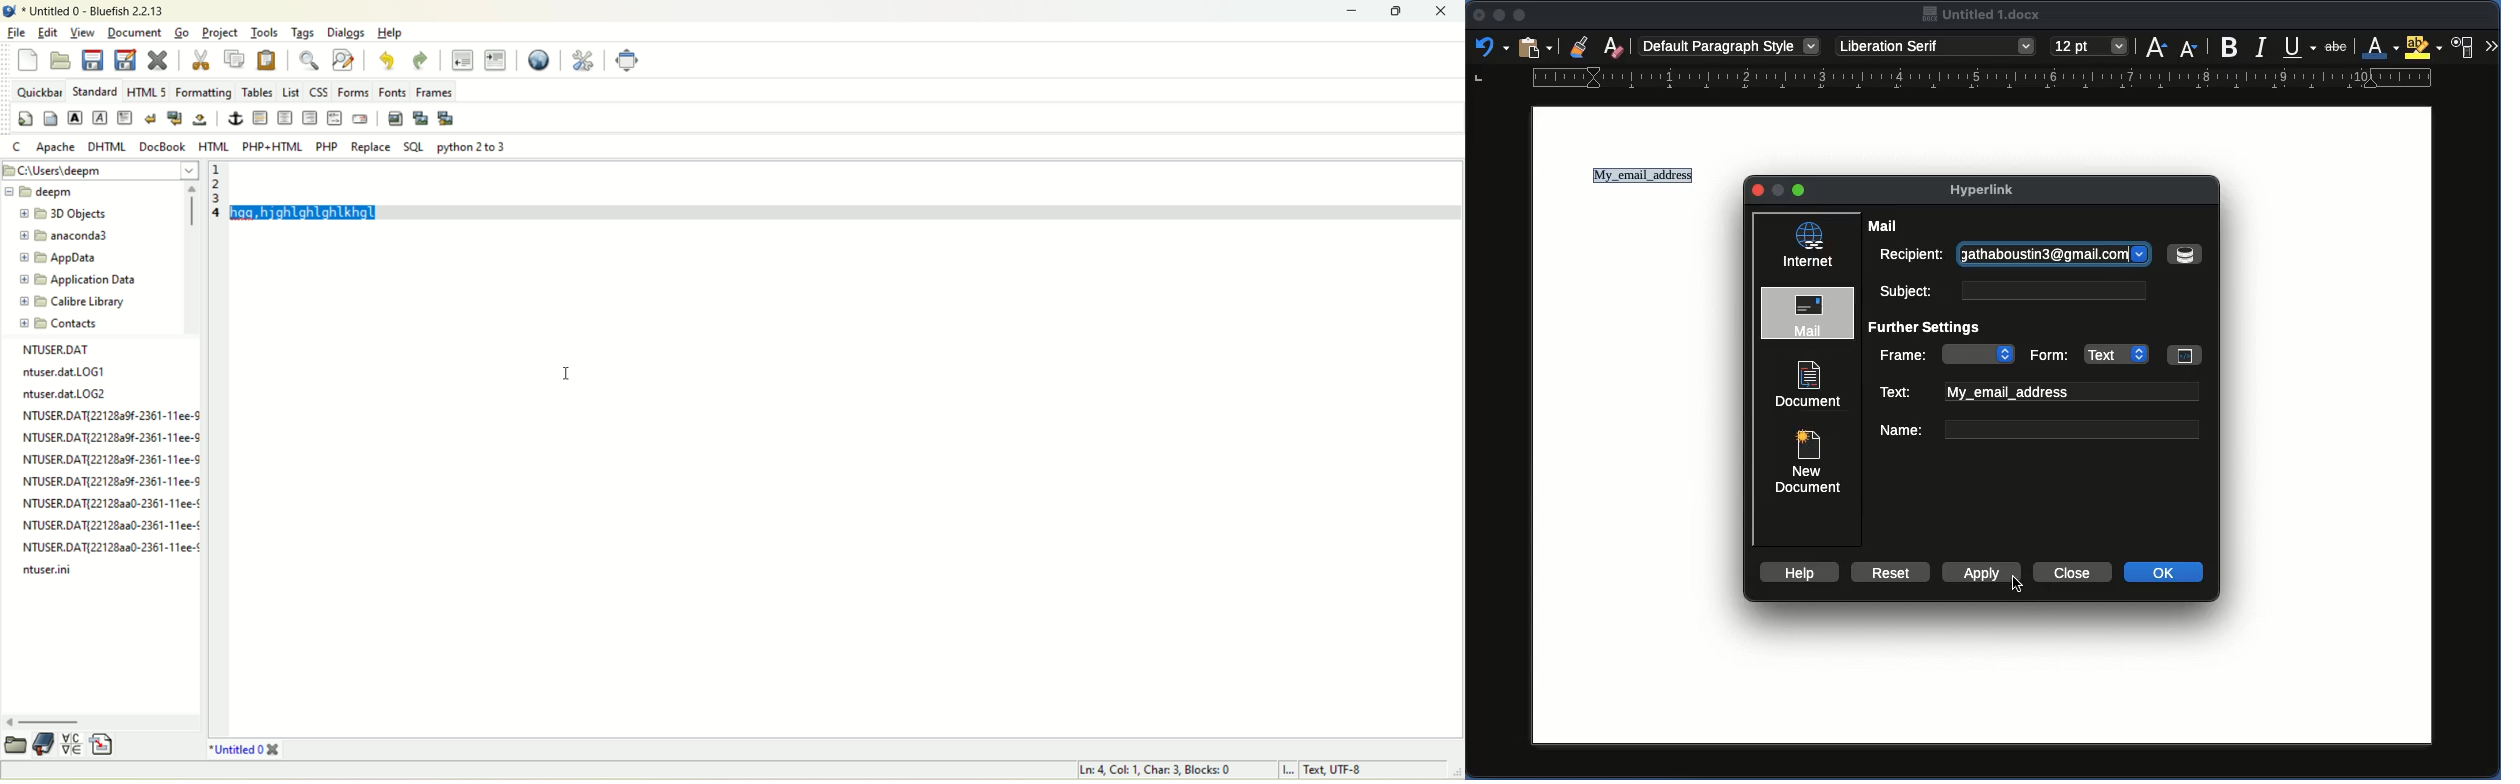  I want to click on highlighted line in editor, so click(846, 191).